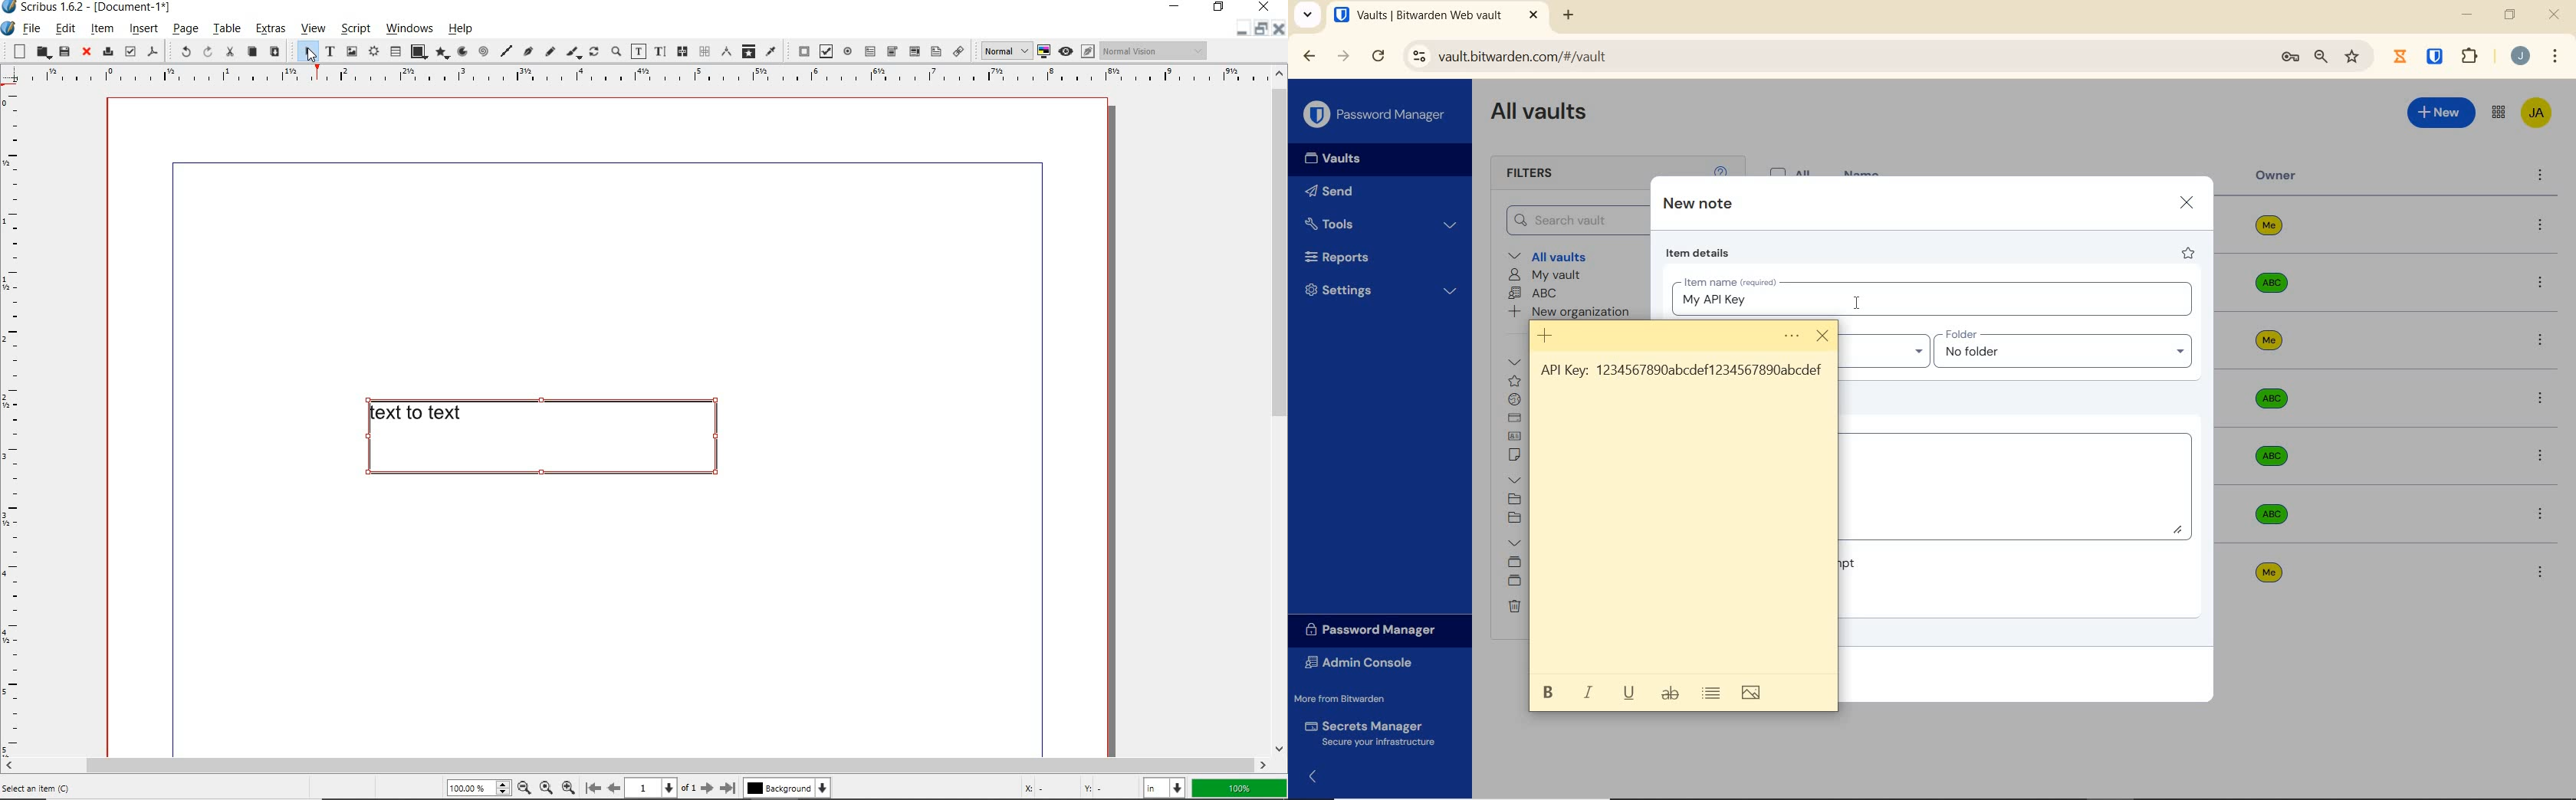  What do you see at coordinates (505, 51) in the screenshot?
I see `line` at bounding box center [505, 51].